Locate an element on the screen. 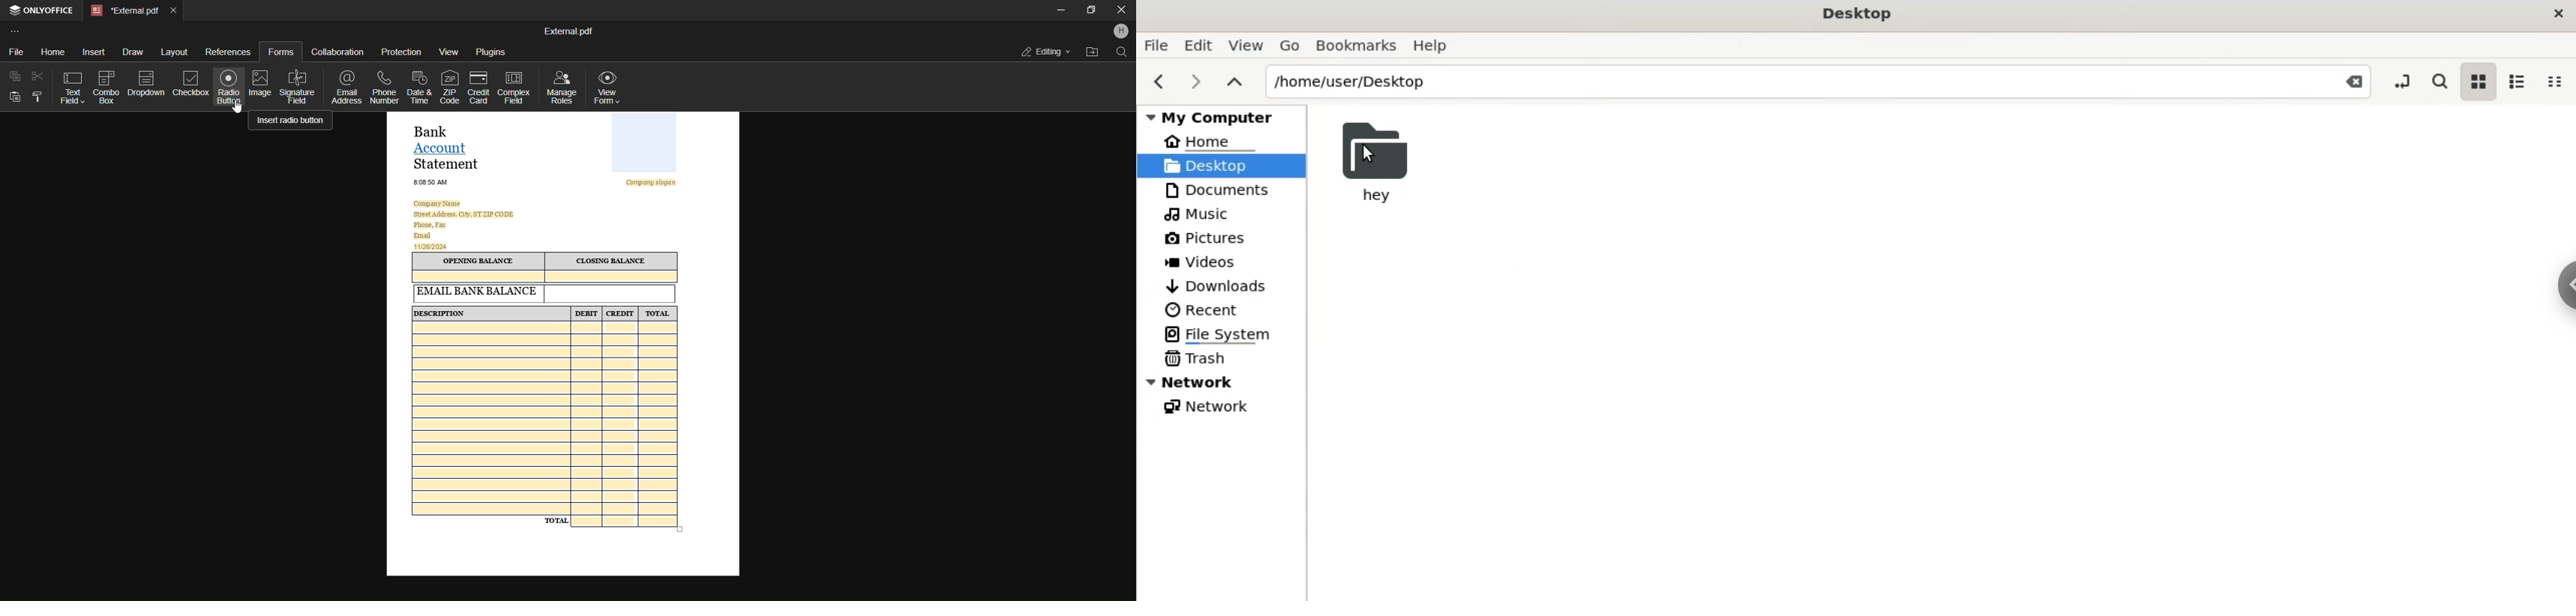 Image resolution: width=2576 pixels, height=616 pixels. my computer is located at coordinates (1224, 114).